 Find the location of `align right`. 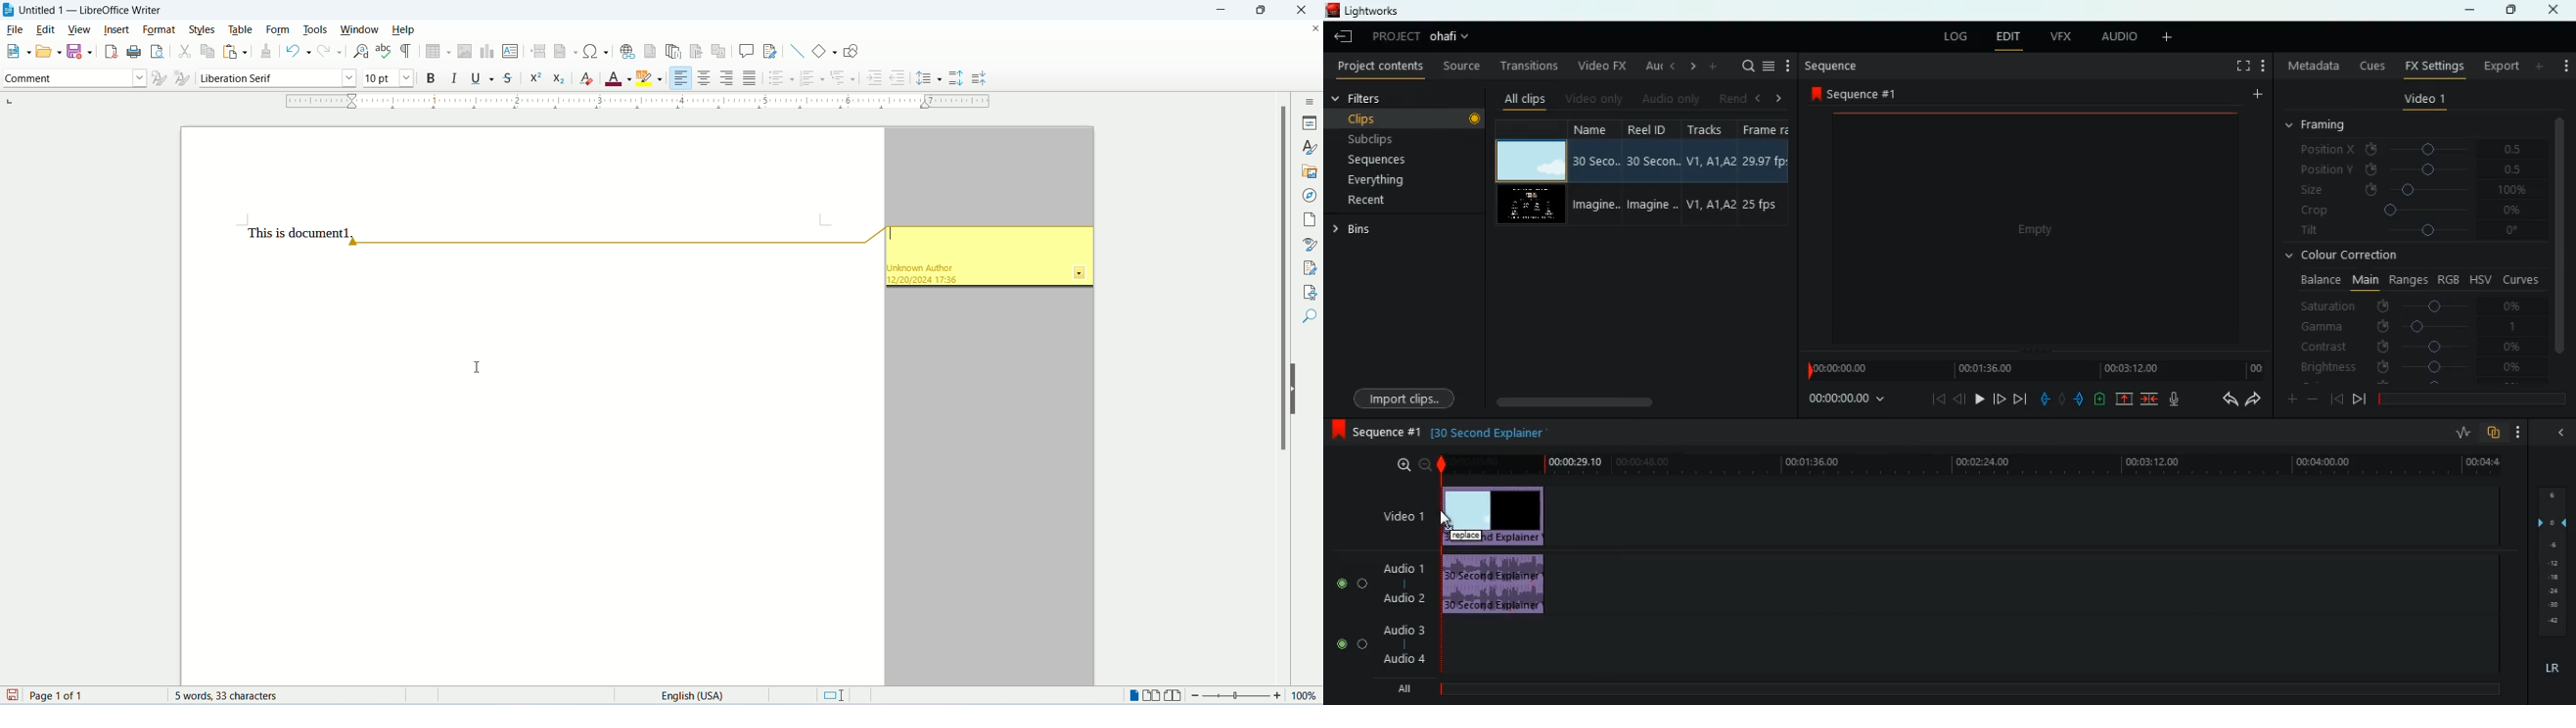

align right is located at coordinates (727, 79).